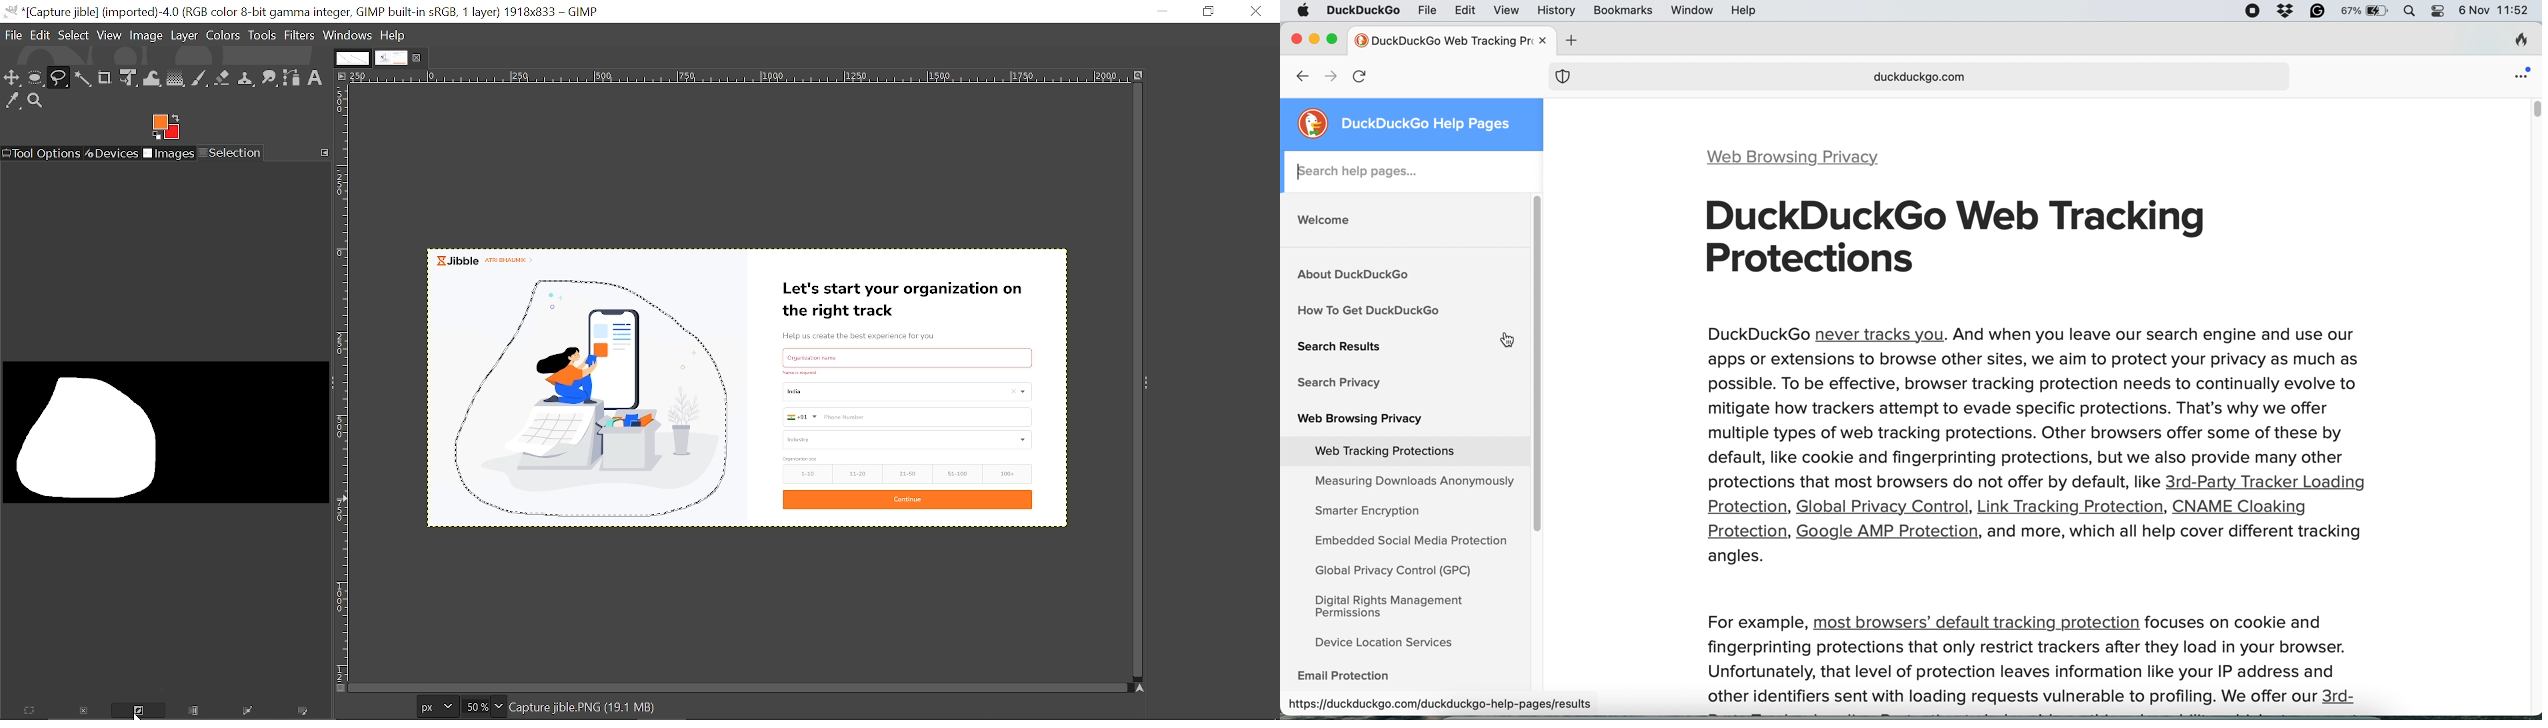 This screenshot has width=2548, height=728. I want to click on Toggle quick mask on/off, so click(339, 689).